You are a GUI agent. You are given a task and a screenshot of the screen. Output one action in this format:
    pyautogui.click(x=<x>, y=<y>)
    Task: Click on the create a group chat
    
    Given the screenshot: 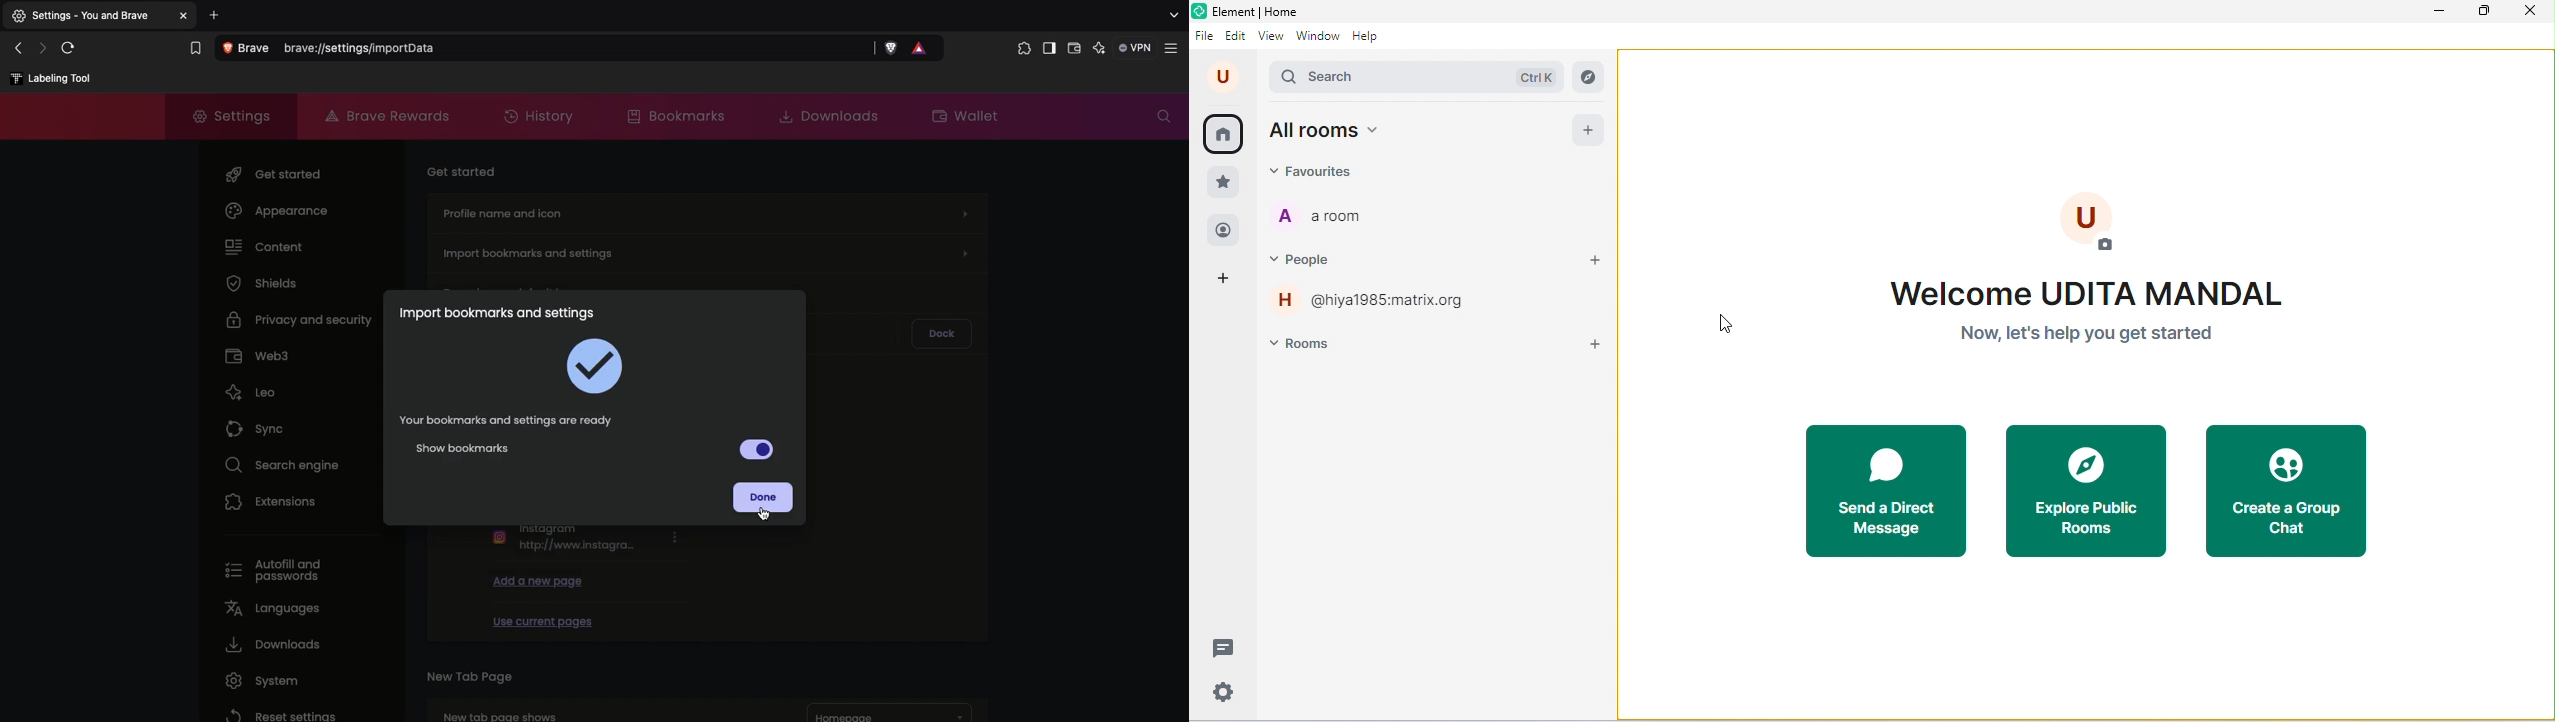 What is the action you would take?
    pyautogui.click(x=2284, y=492)
    